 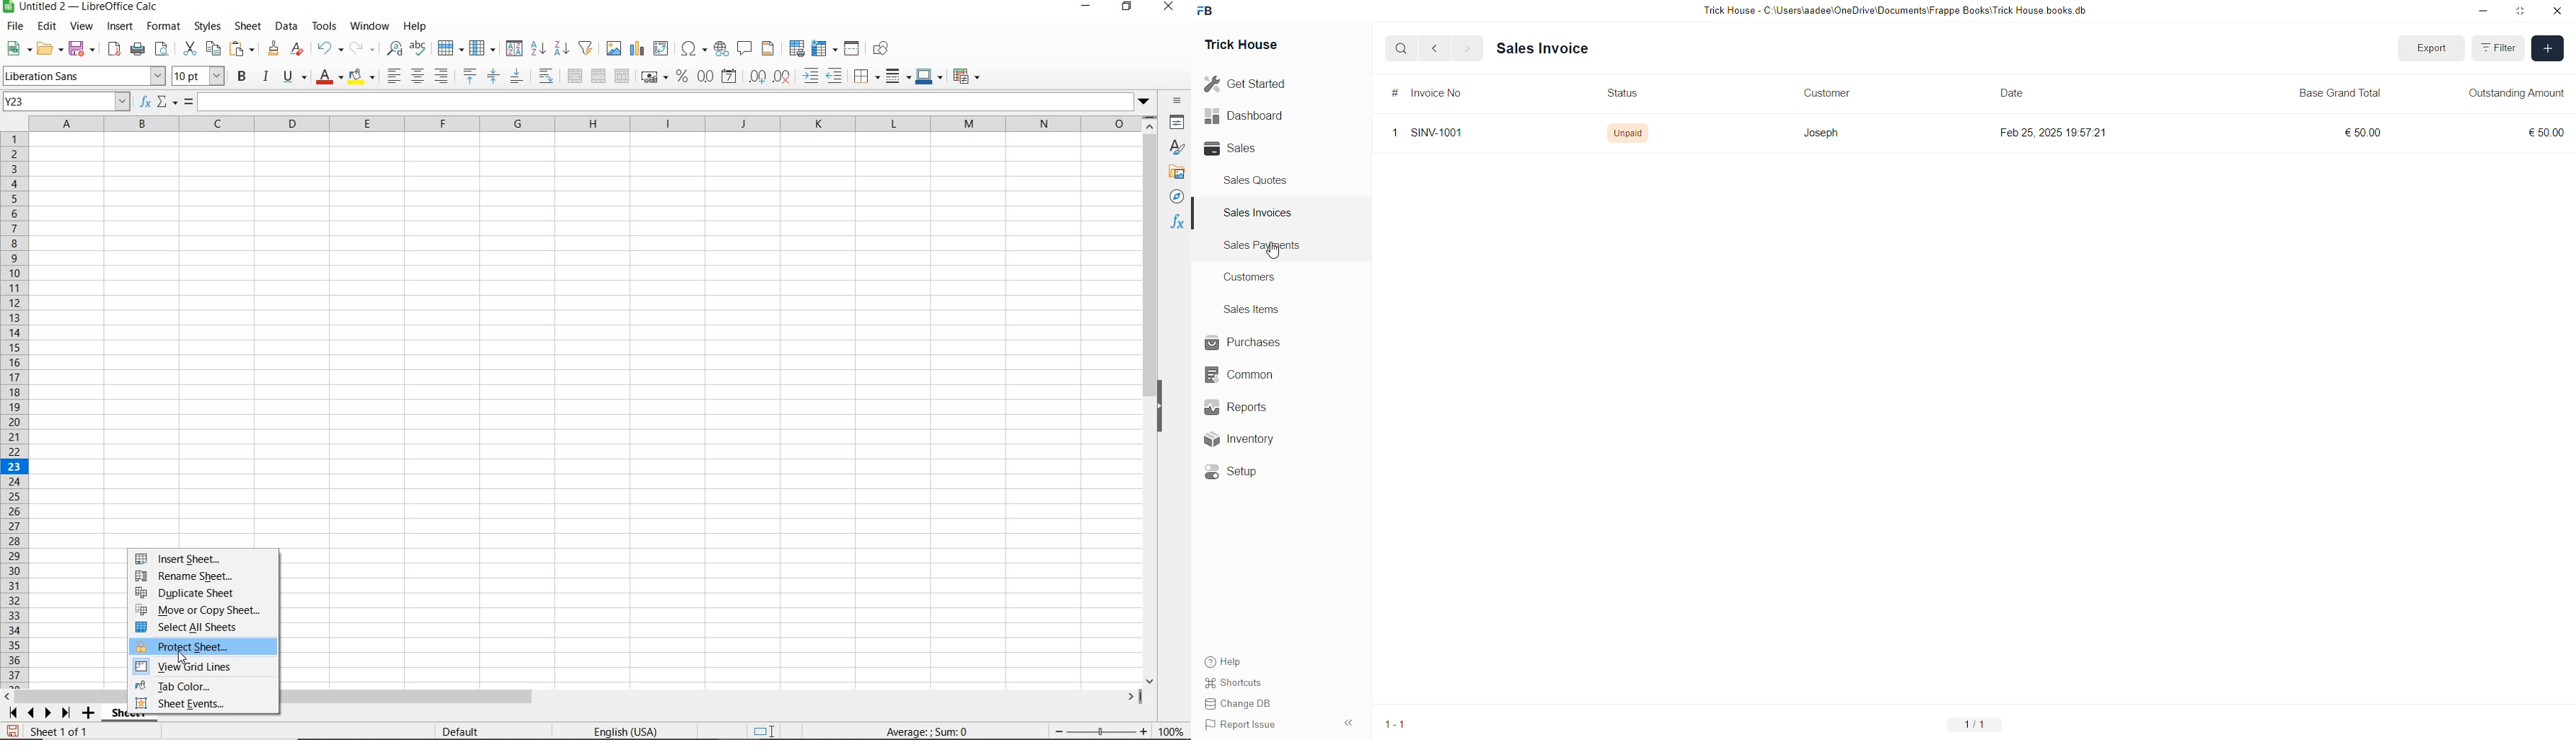 I want to click on FREEZE ROWS AND COLUMNS, so click(x=826, y=47).